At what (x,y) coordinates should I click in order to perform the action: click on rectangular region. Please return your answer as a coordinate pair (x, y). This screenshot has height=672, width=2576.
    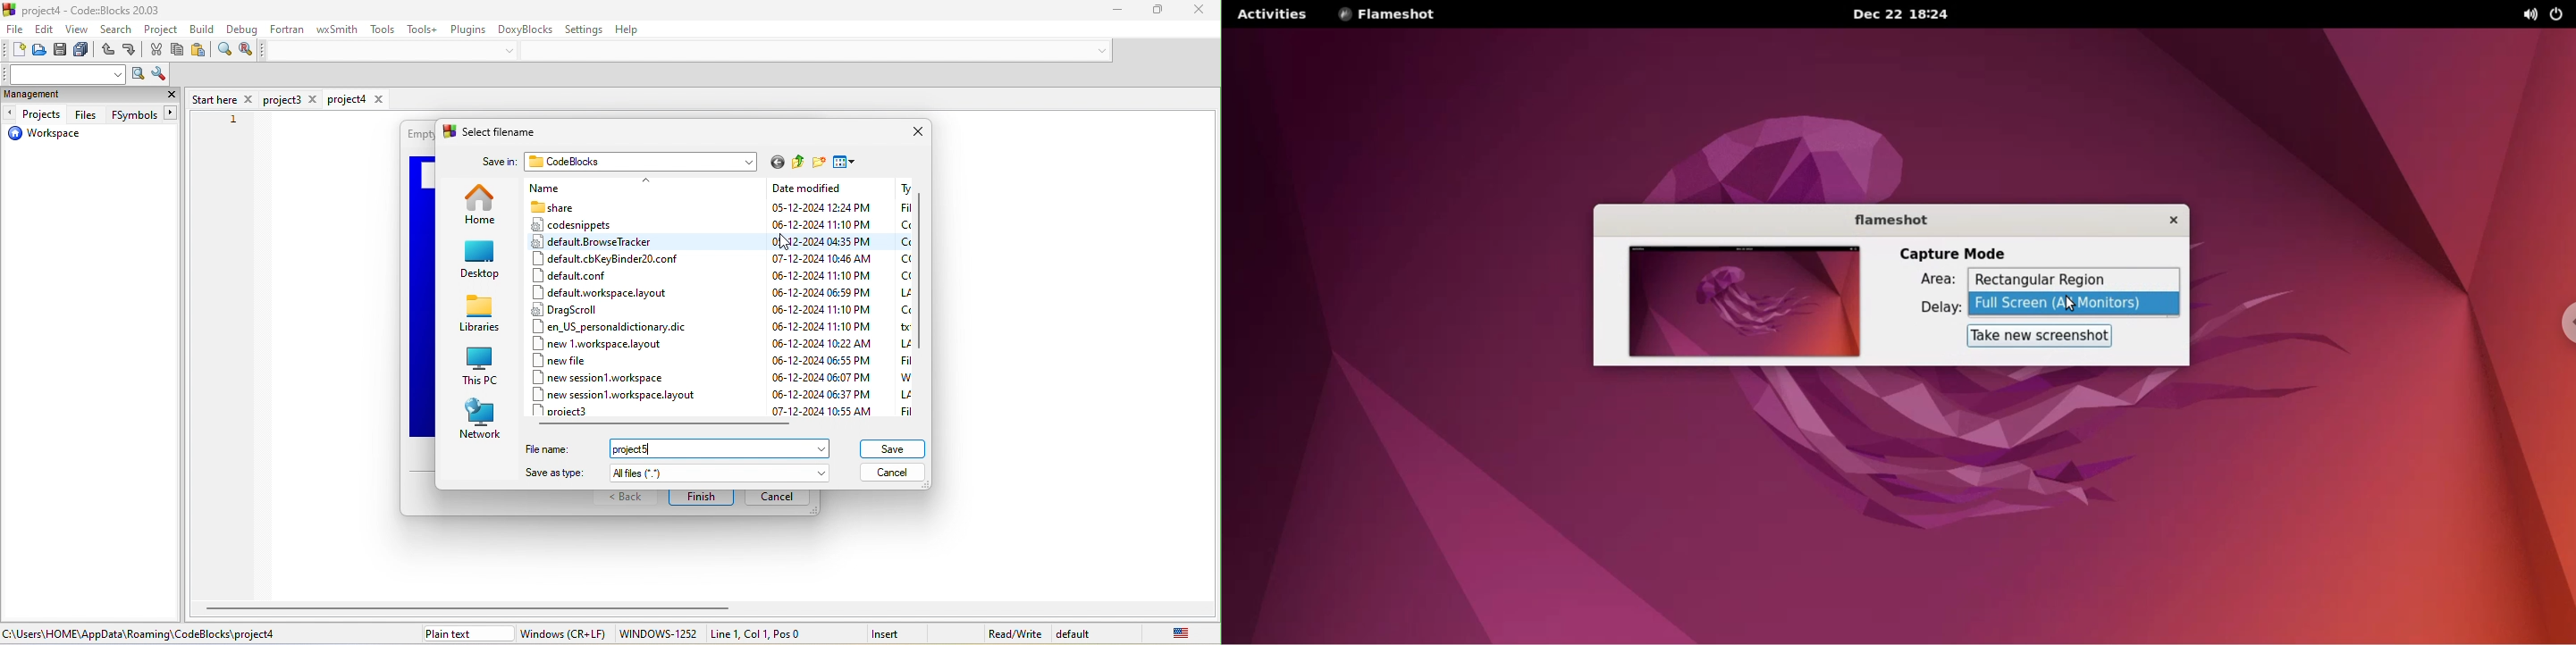
    Looking at the image, I should click on (2074, 280).